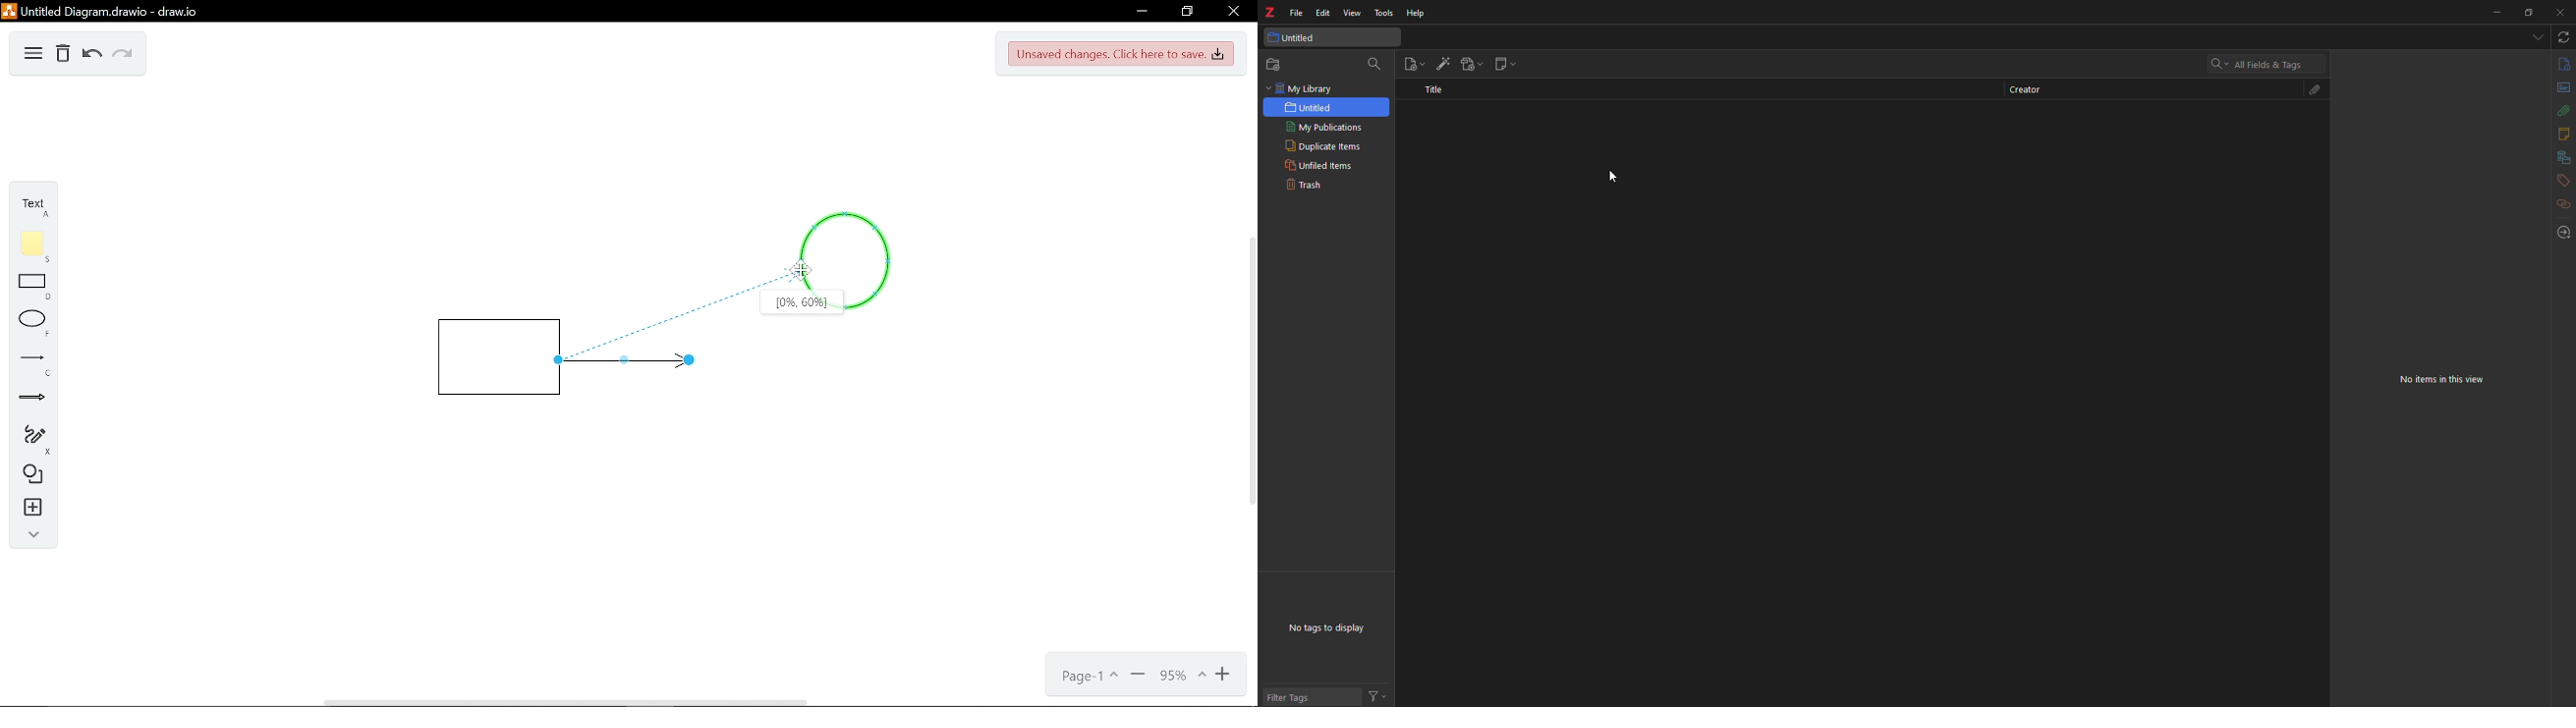  What do you see at coordinates (843, 267) in the screenshot?
I see `Circle` at bounding box center [843, 267].